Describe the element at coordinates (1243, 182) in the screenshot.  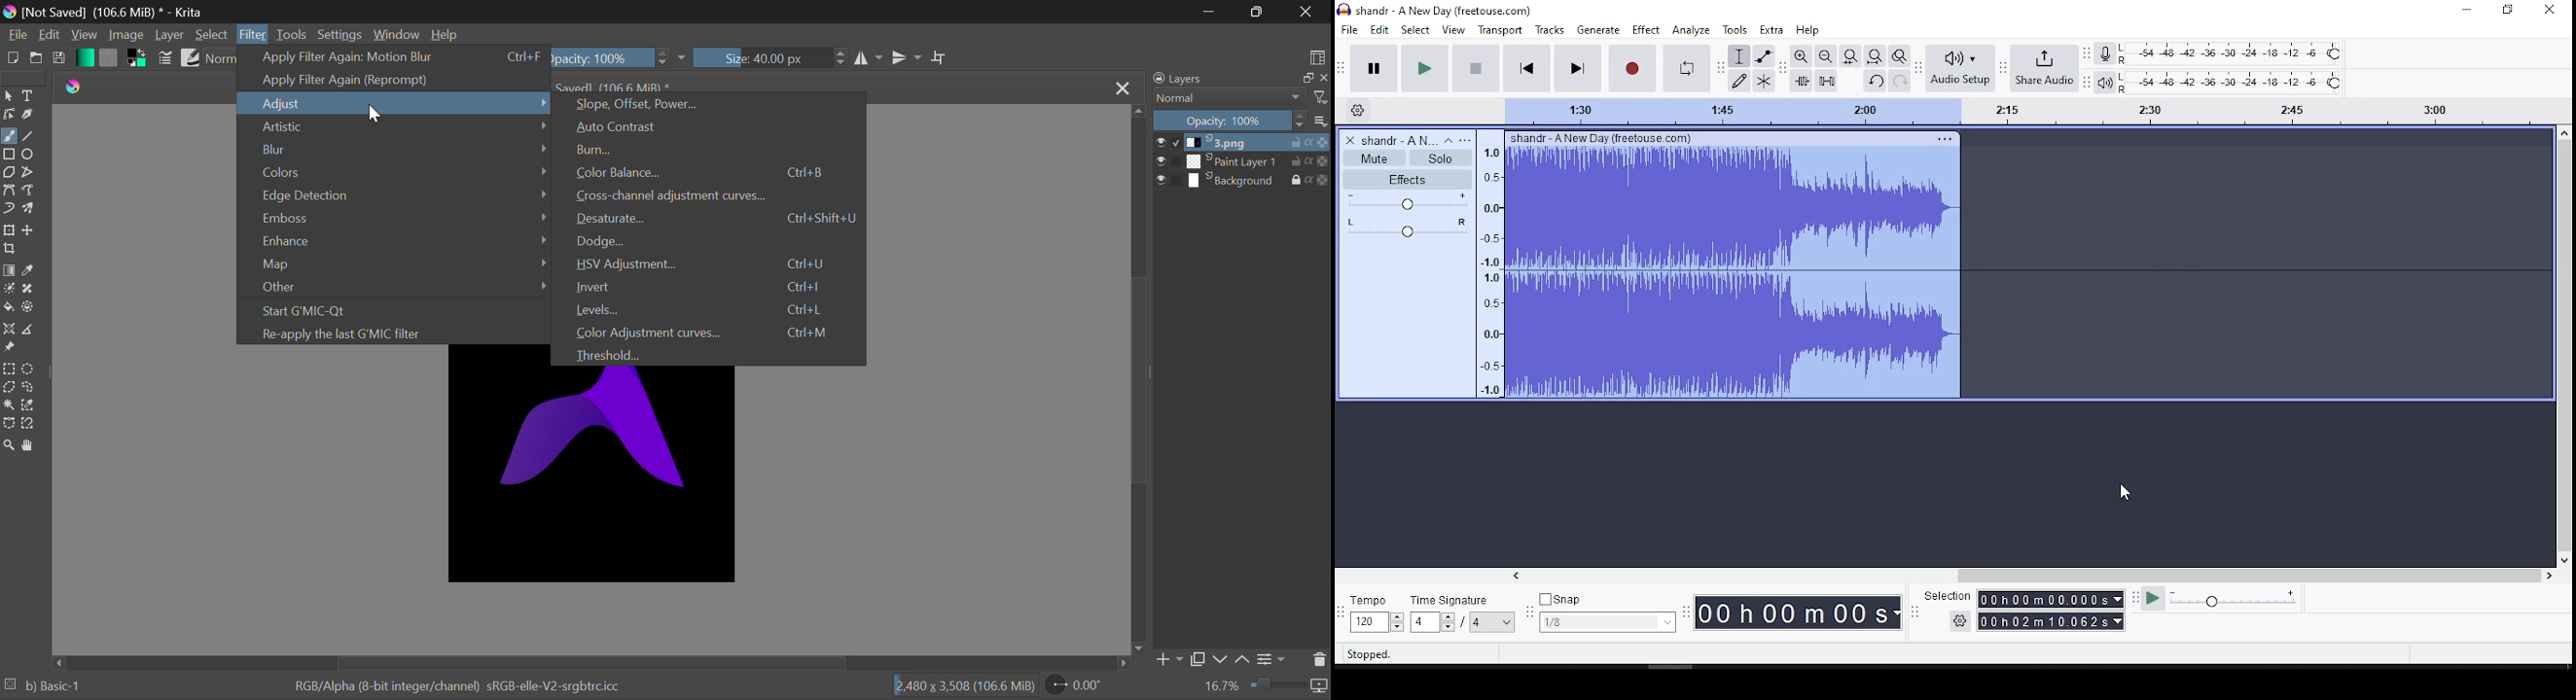
I see `Background` at that location.